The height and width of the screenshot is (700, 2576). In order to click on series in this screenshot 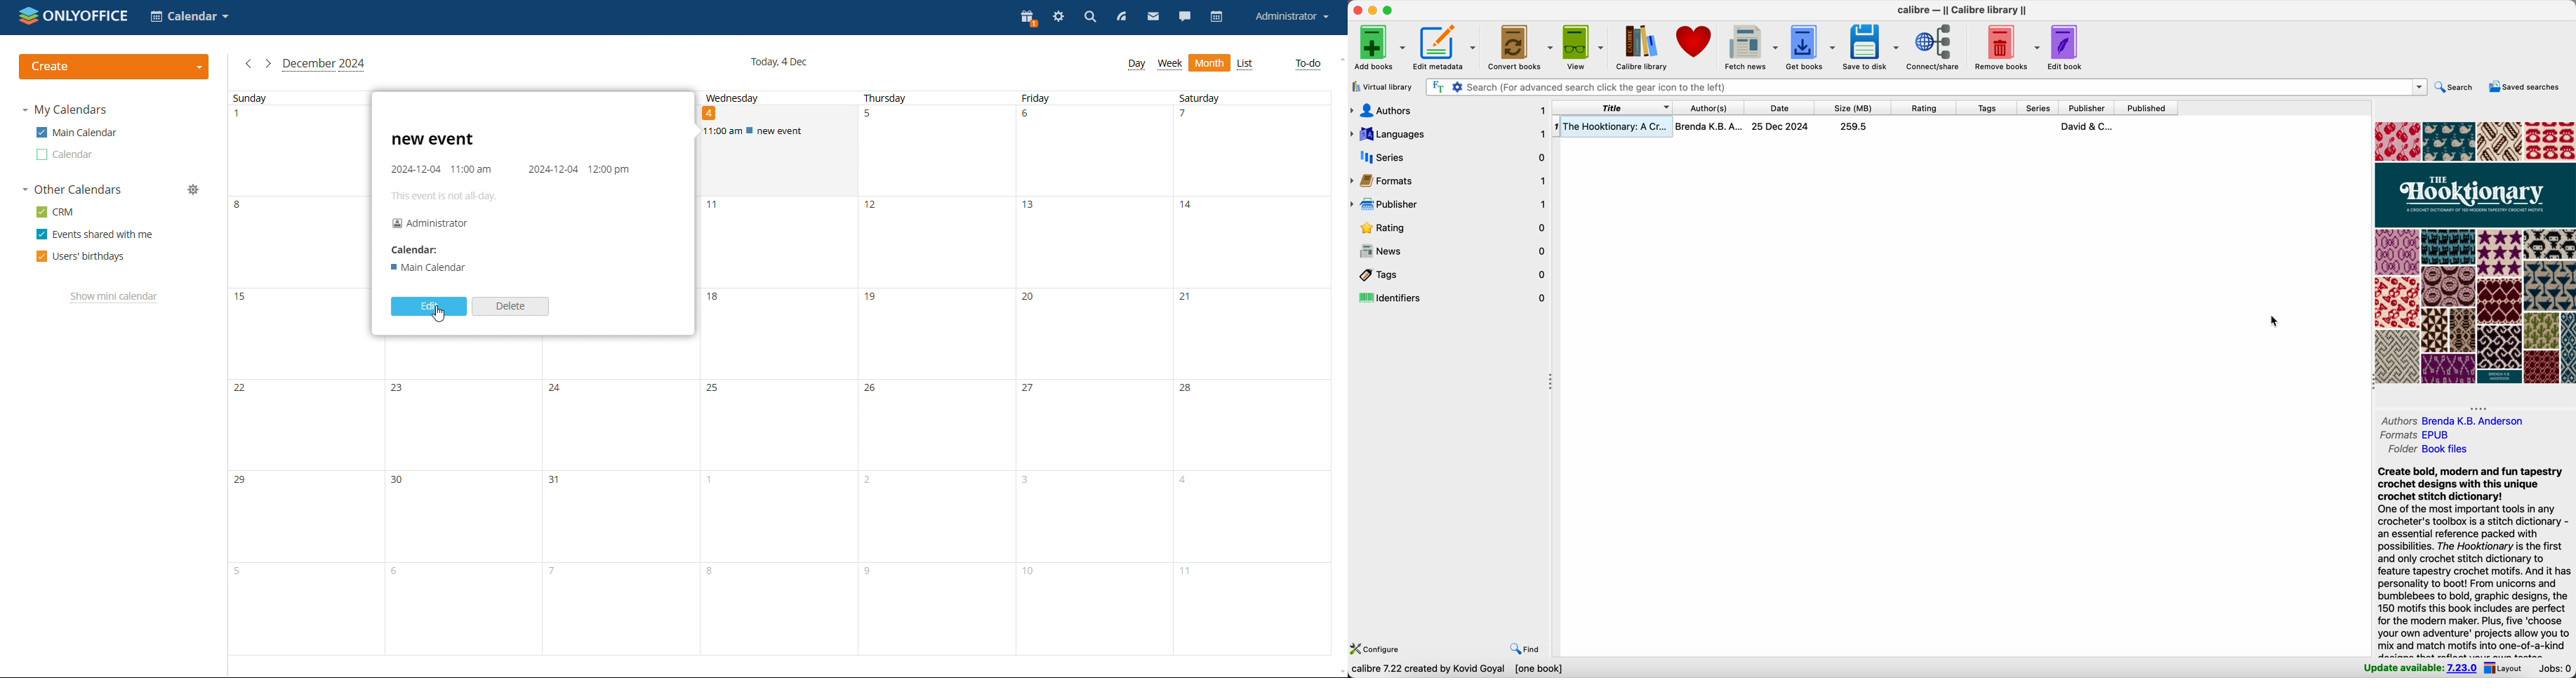, I will do `click(2037, 108)`.